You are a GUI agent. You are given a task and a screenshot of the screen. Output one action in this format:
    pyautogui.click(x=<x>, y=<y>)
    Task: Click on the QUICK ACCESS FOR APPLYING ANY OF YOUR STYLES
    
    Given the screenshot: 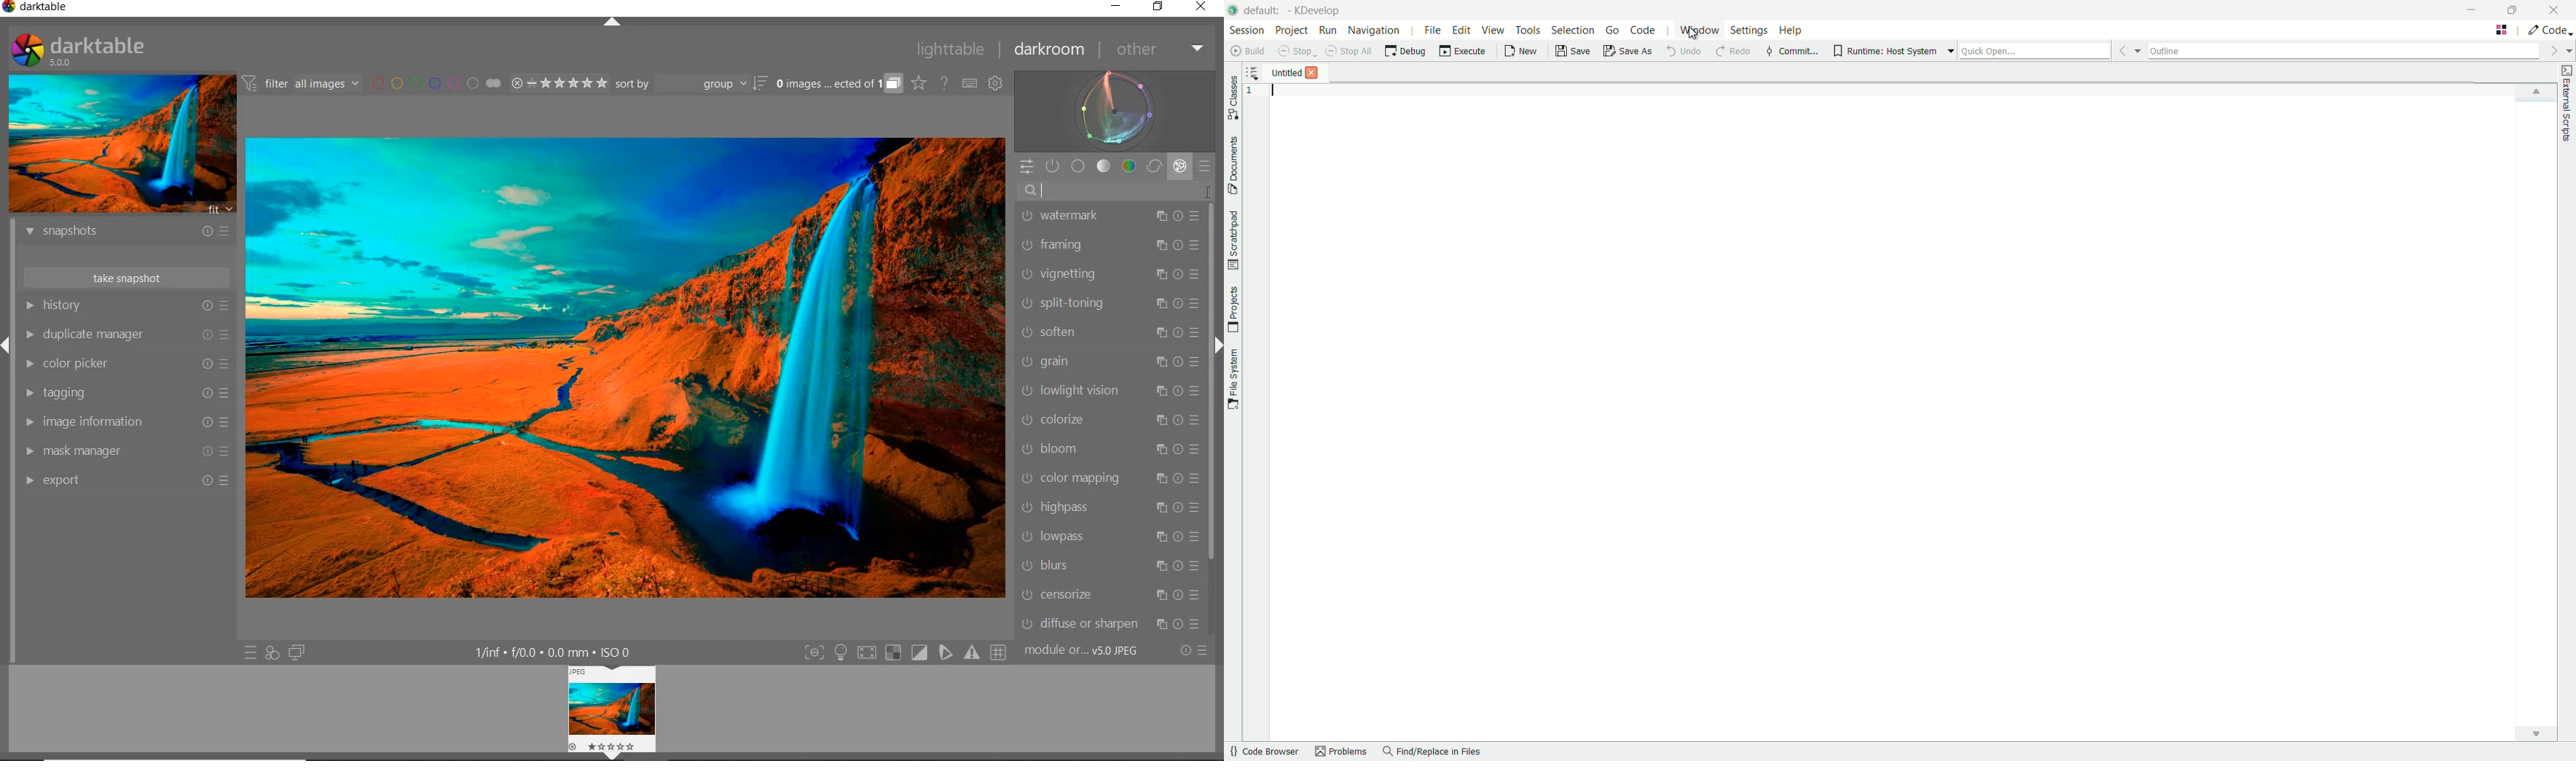 What is the action you would take?
    pyautogui.click(x=271, y=654)
    